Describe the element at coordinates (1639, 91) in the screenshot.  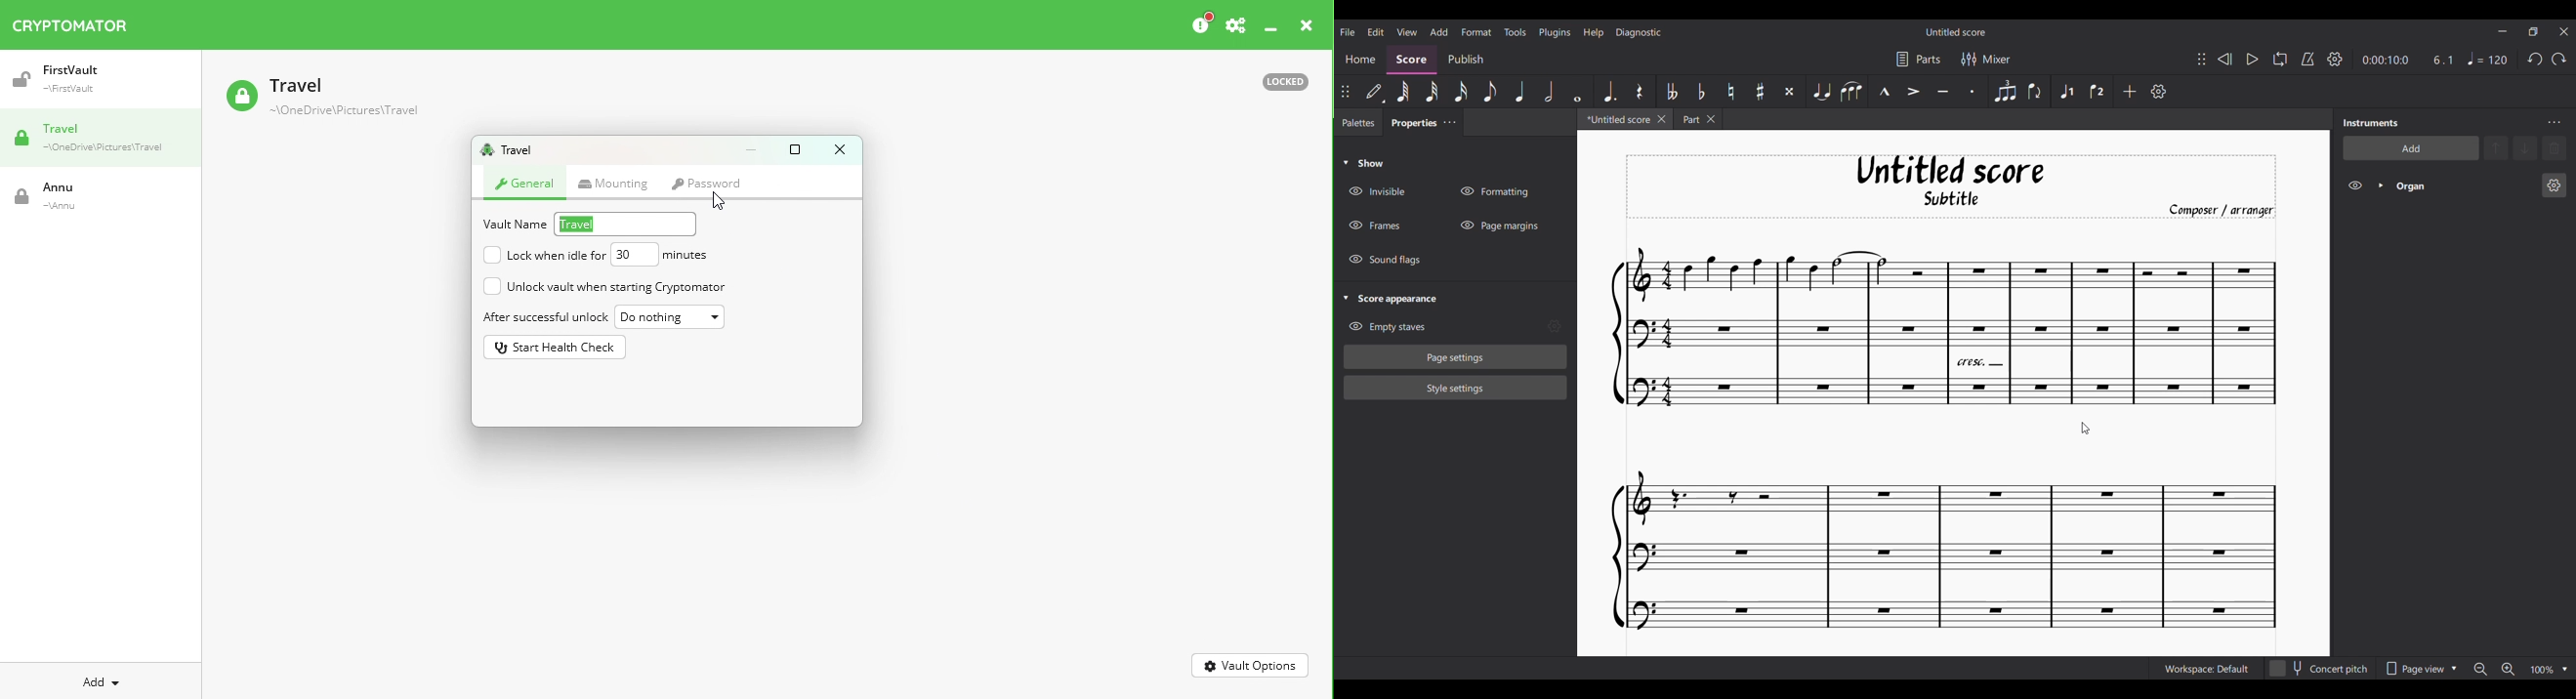
I see `Rest` at that location.